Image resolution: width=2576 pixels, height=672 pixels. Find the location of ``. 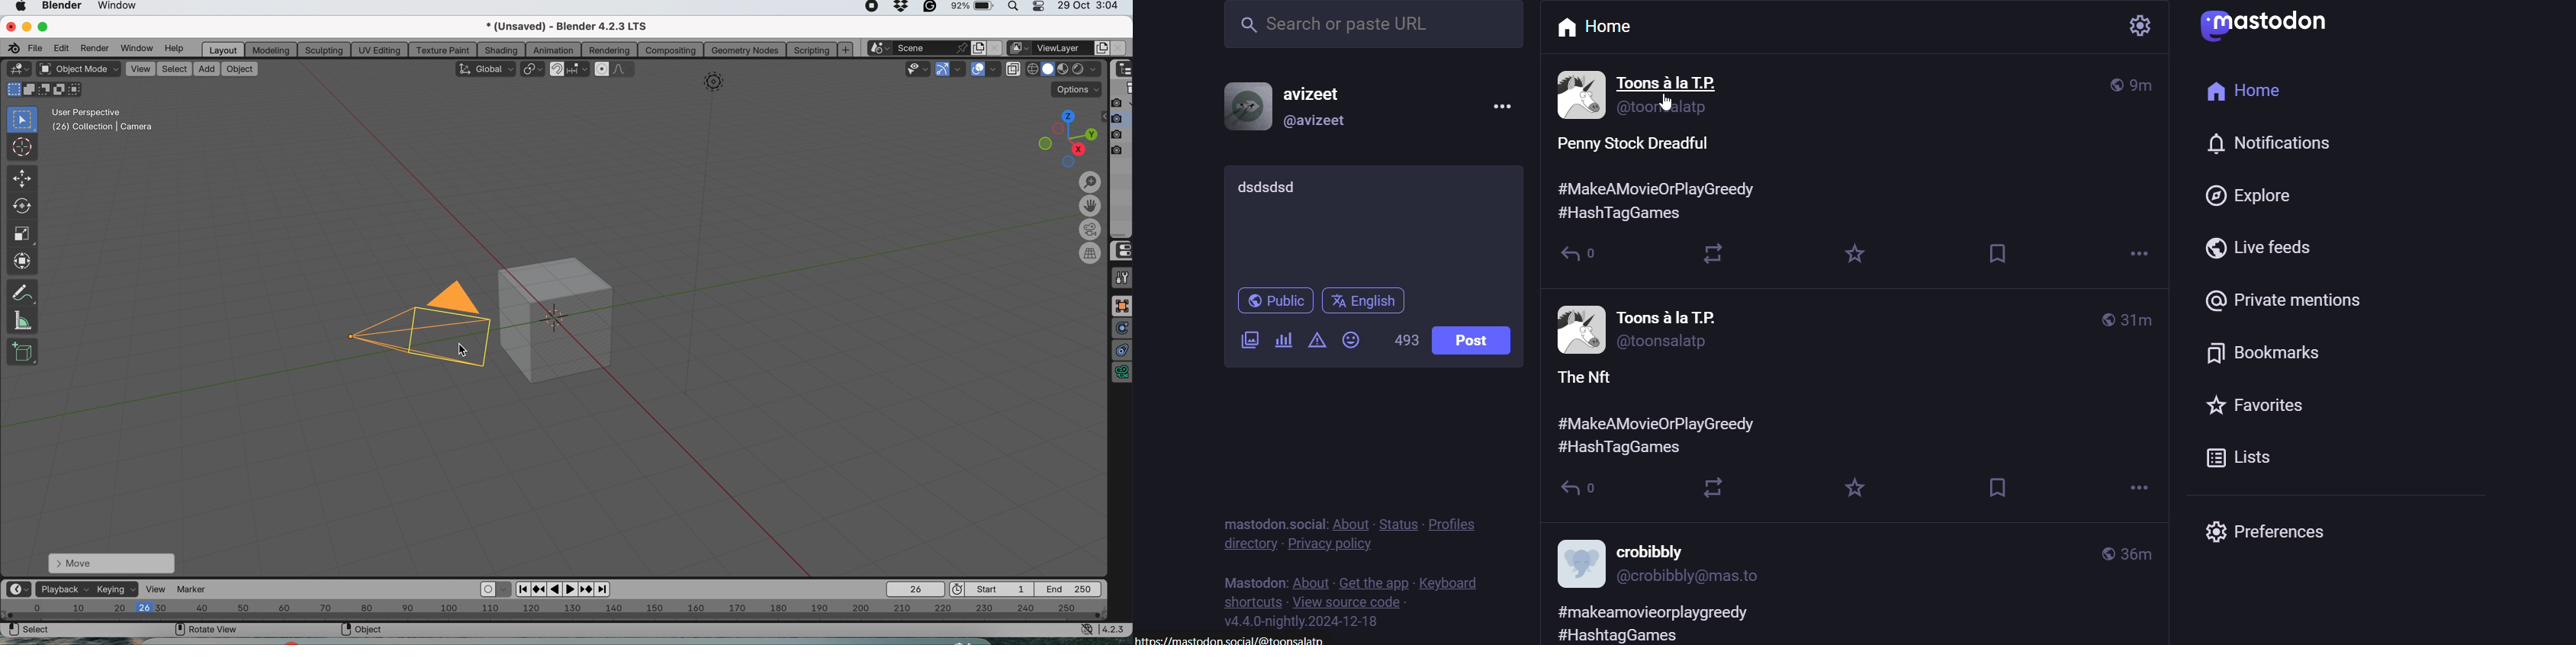

 is located at coordinates (1663, 189).